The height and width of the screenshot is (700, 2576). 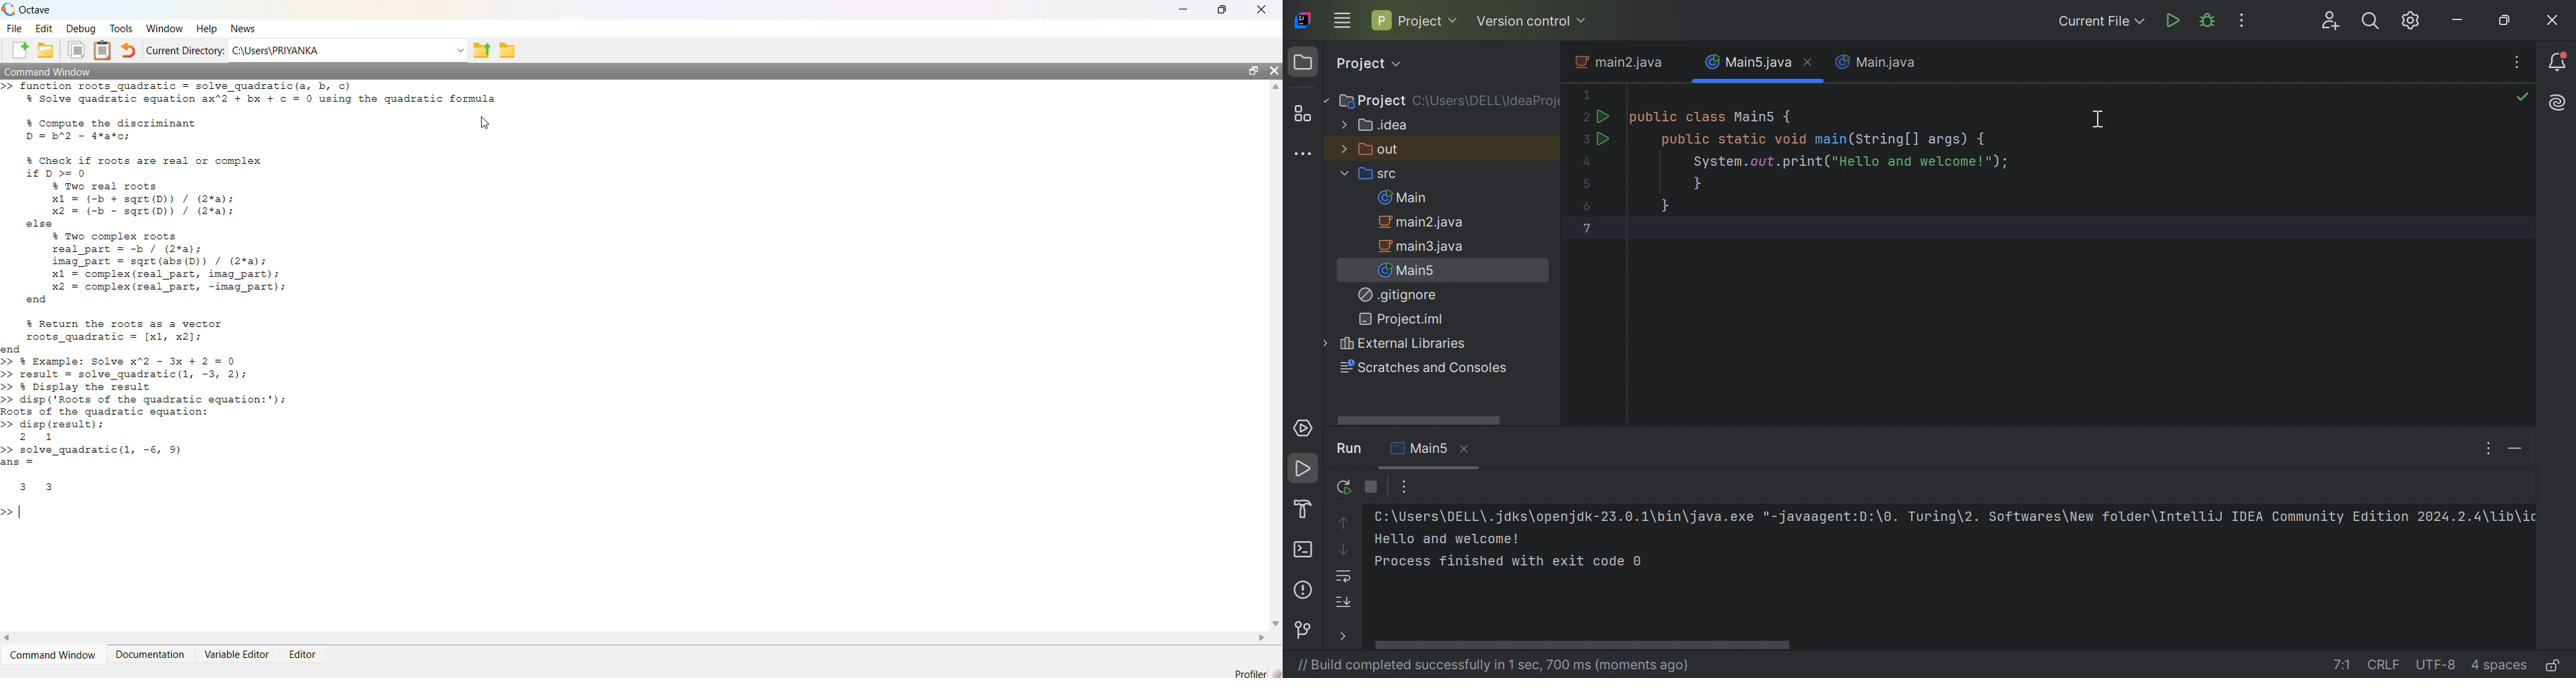 I want to click on Command Window, so click(x=55, y=655).